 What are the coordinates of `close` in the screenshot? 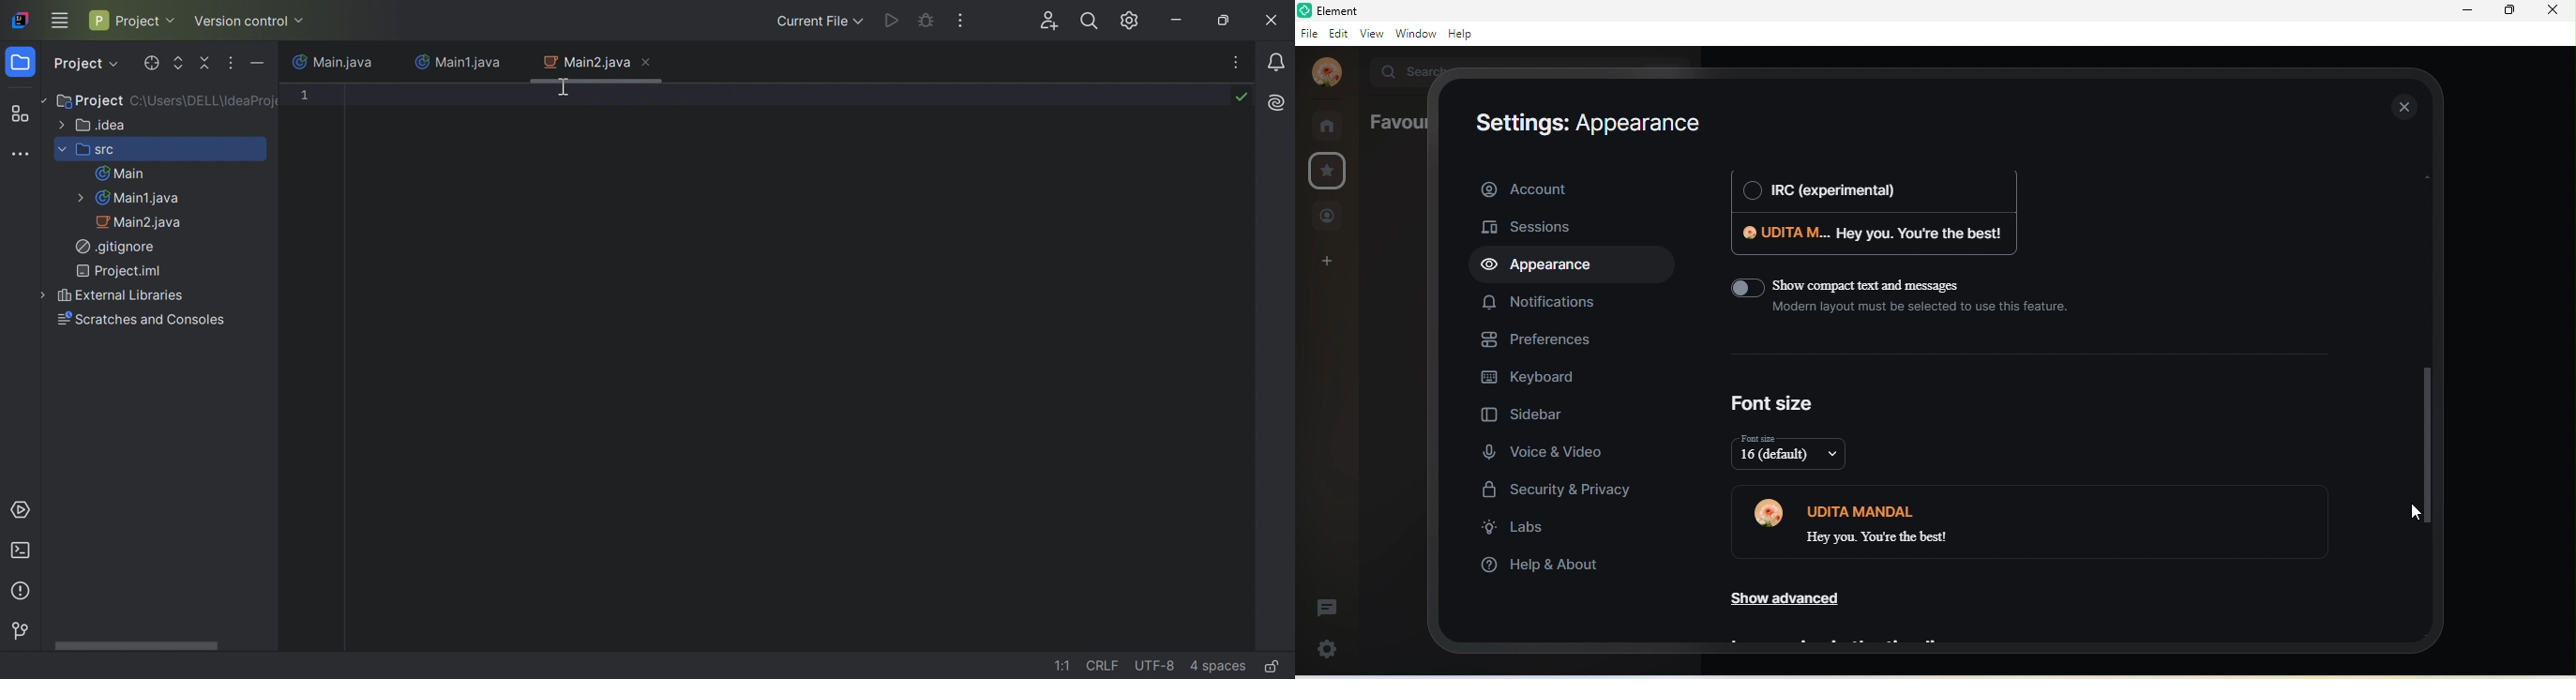 It's located at (2406, 106).